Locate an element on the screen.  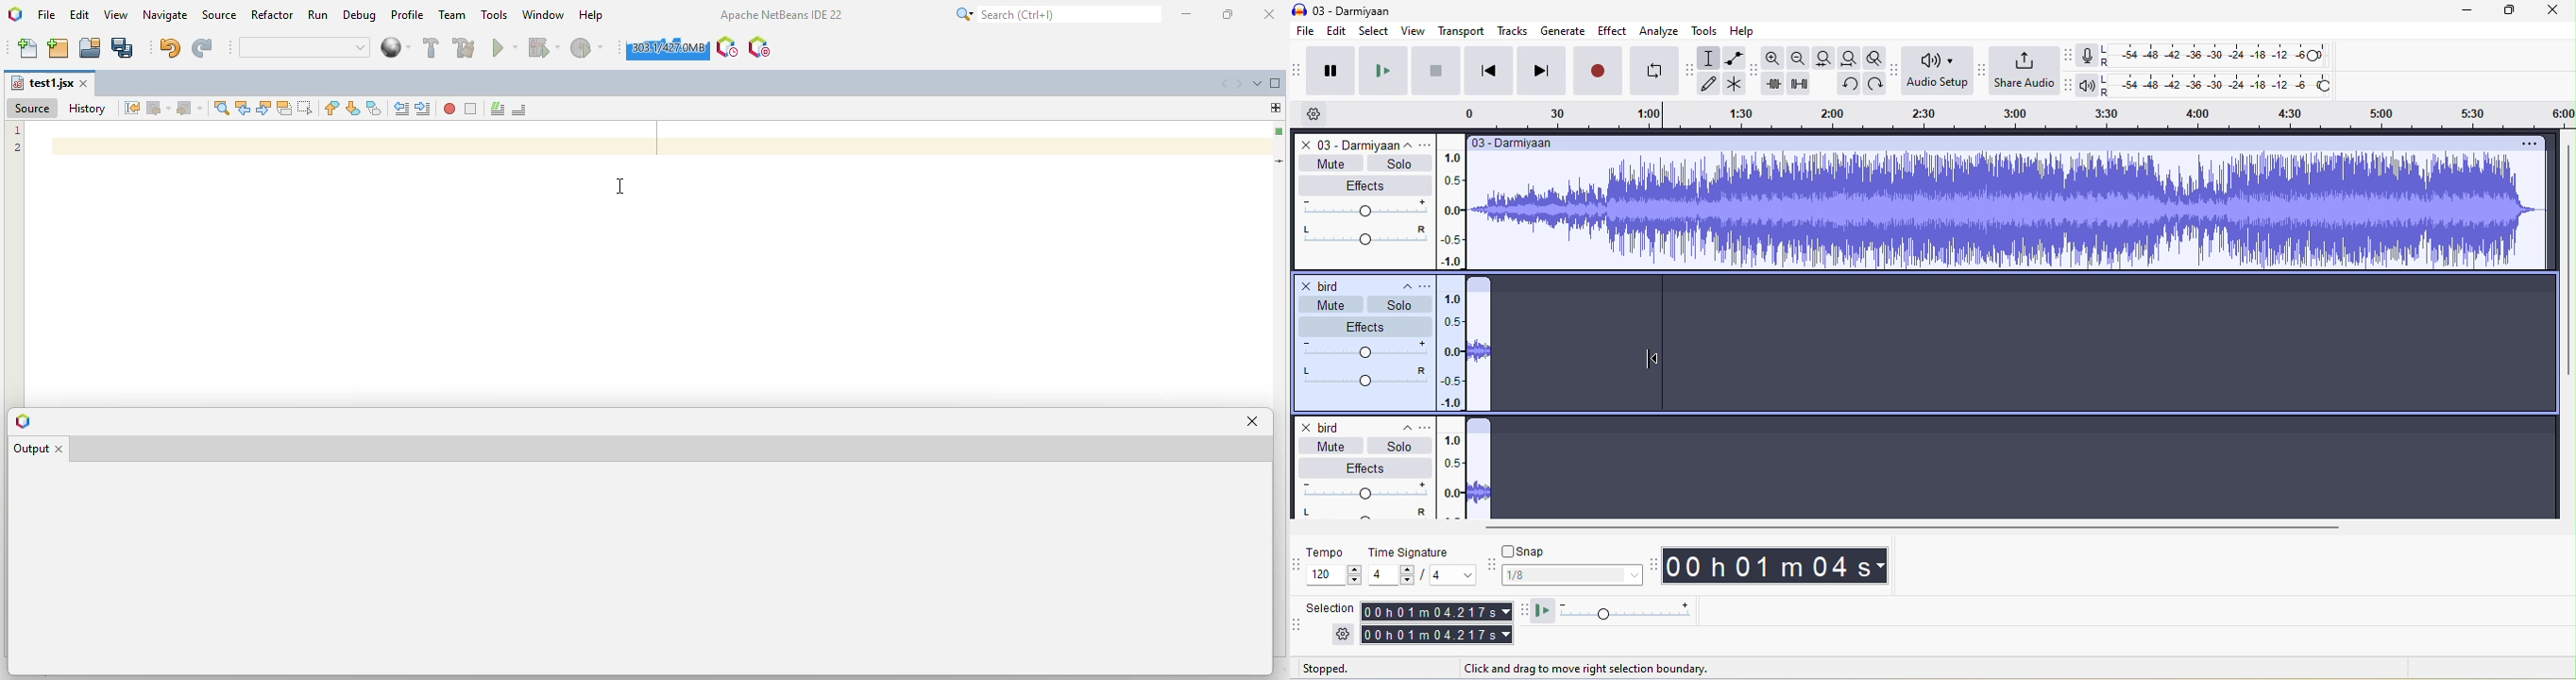
play is located at coordinates (1380, 72).